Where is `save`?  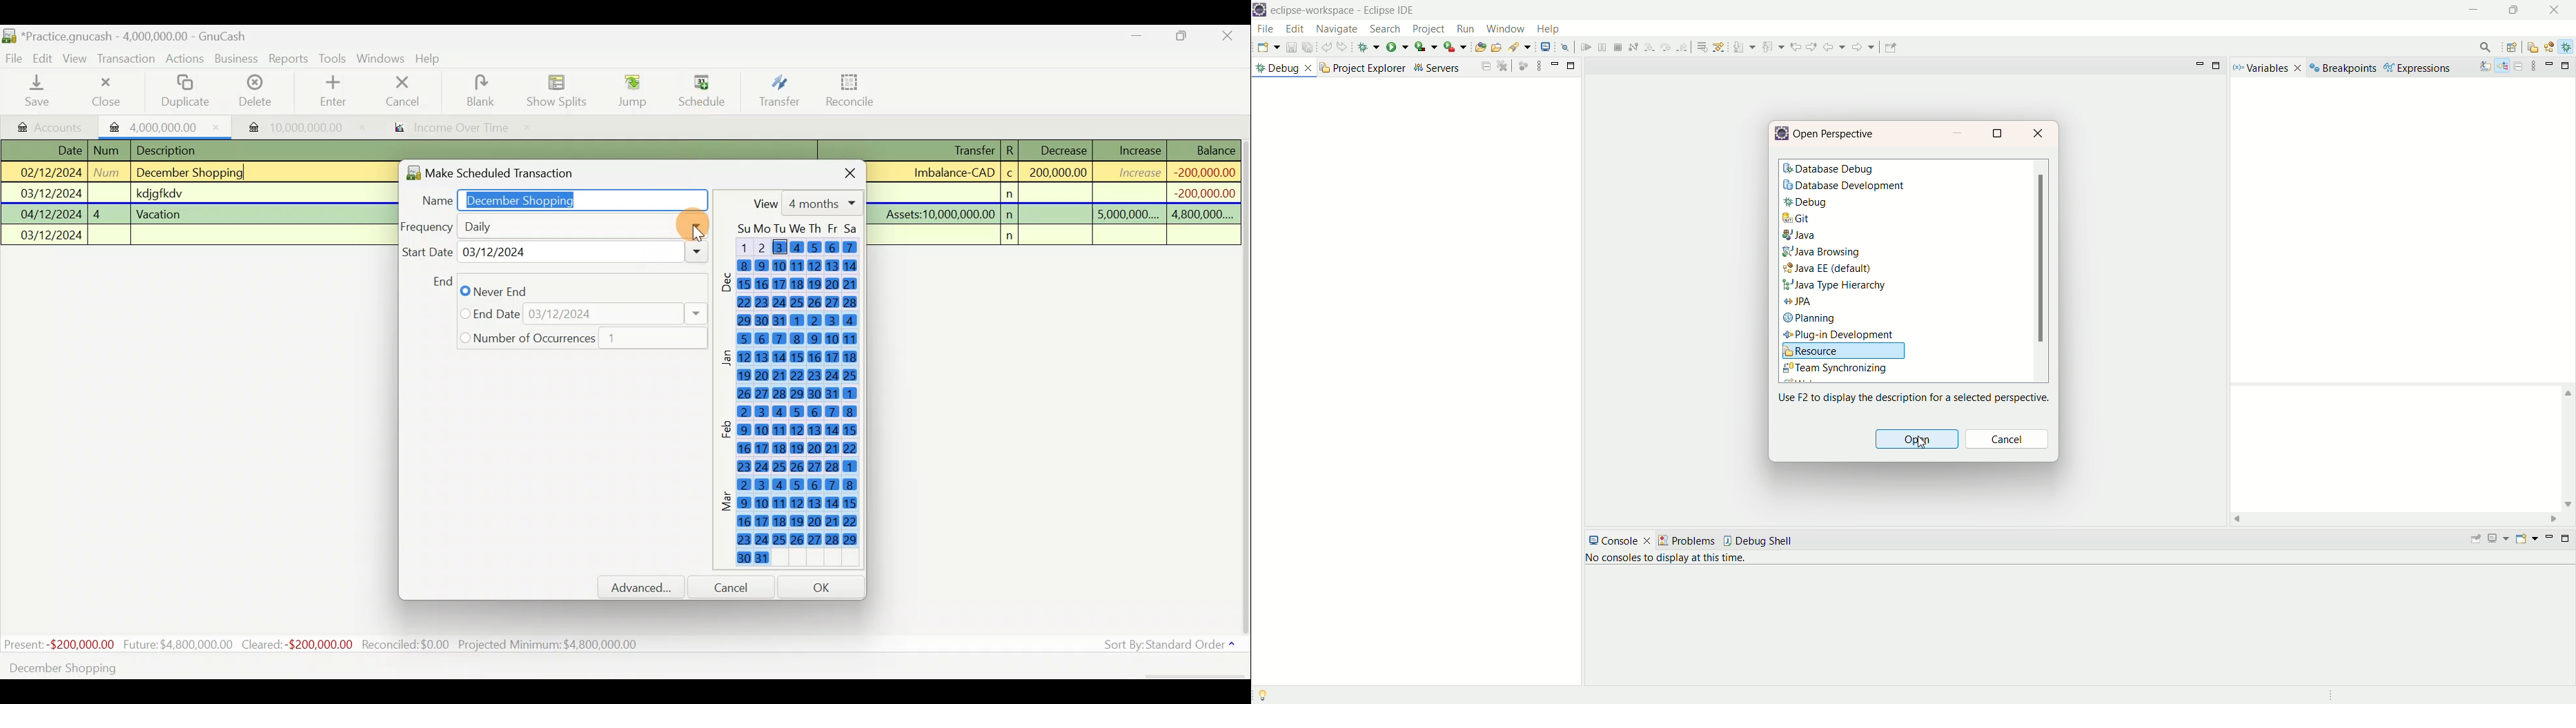
save is located at coordinates (1289, 47).